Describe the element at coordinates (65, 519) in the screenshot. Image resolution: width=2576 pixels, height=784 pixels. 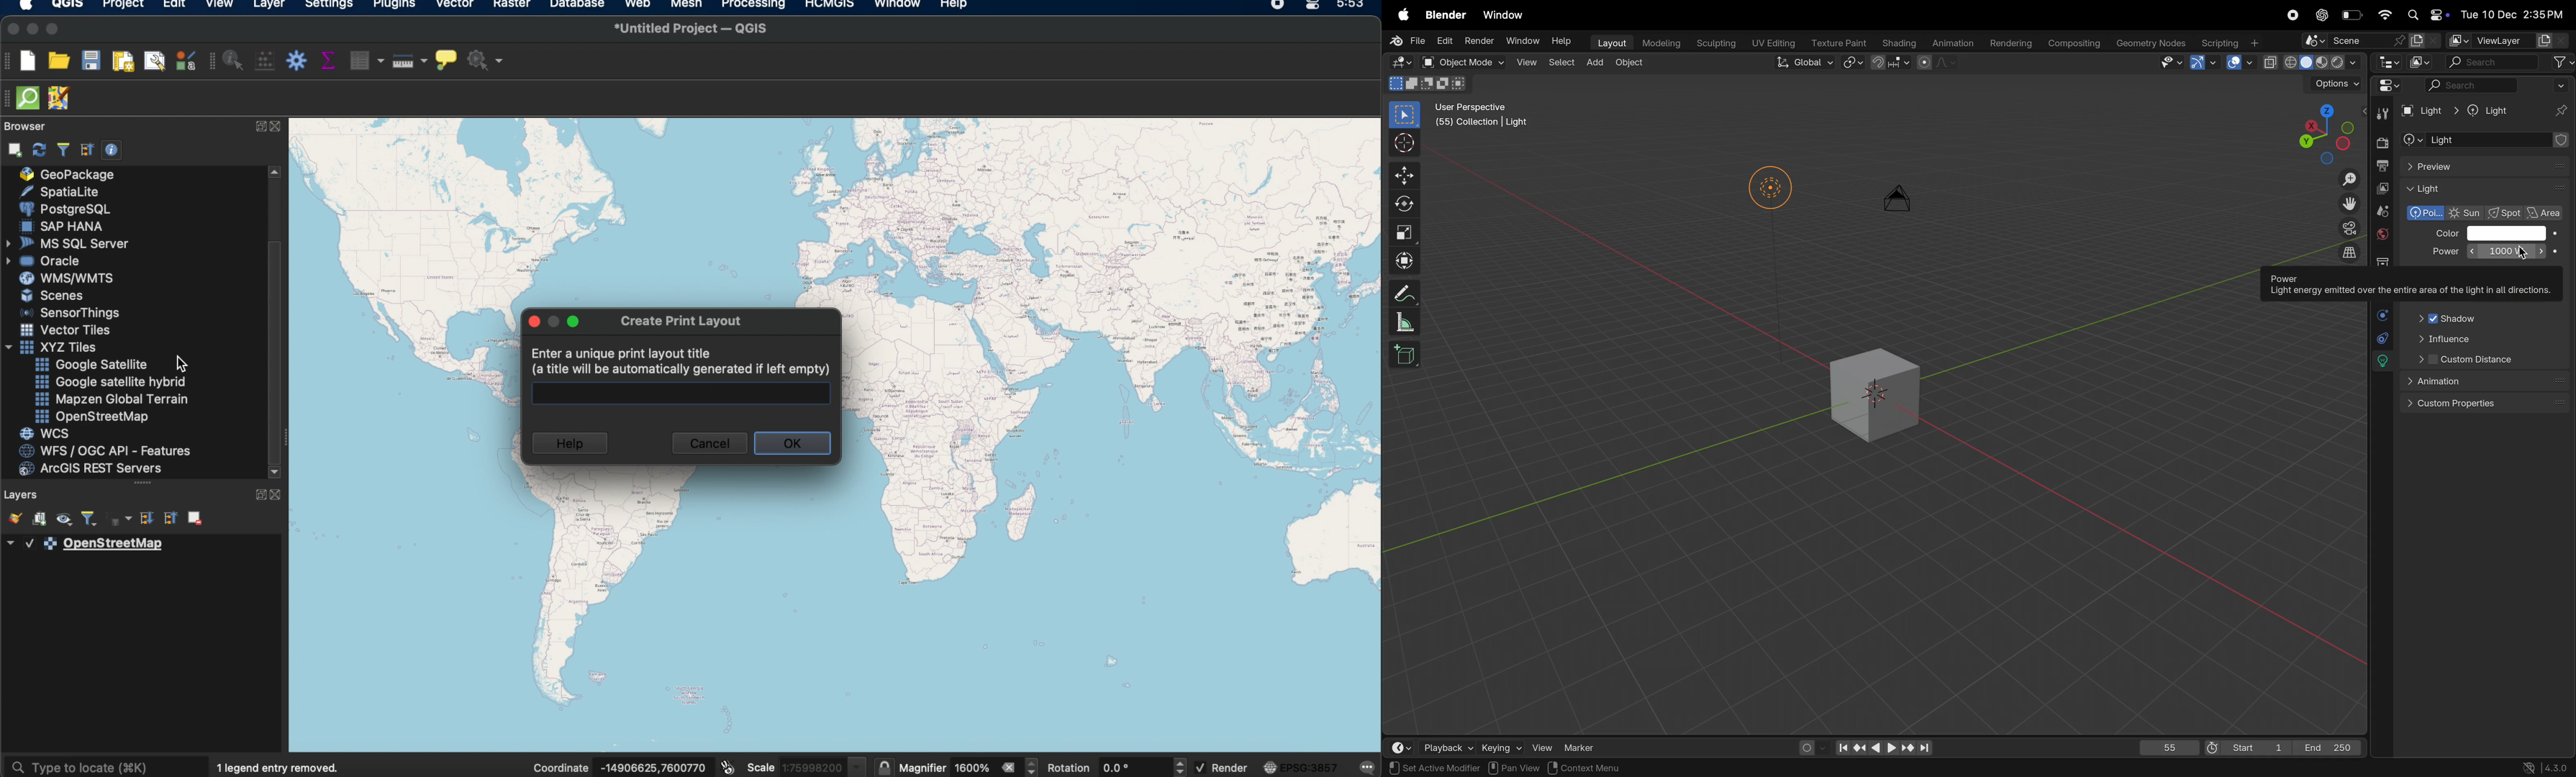
I see `manage map themes` at that location.